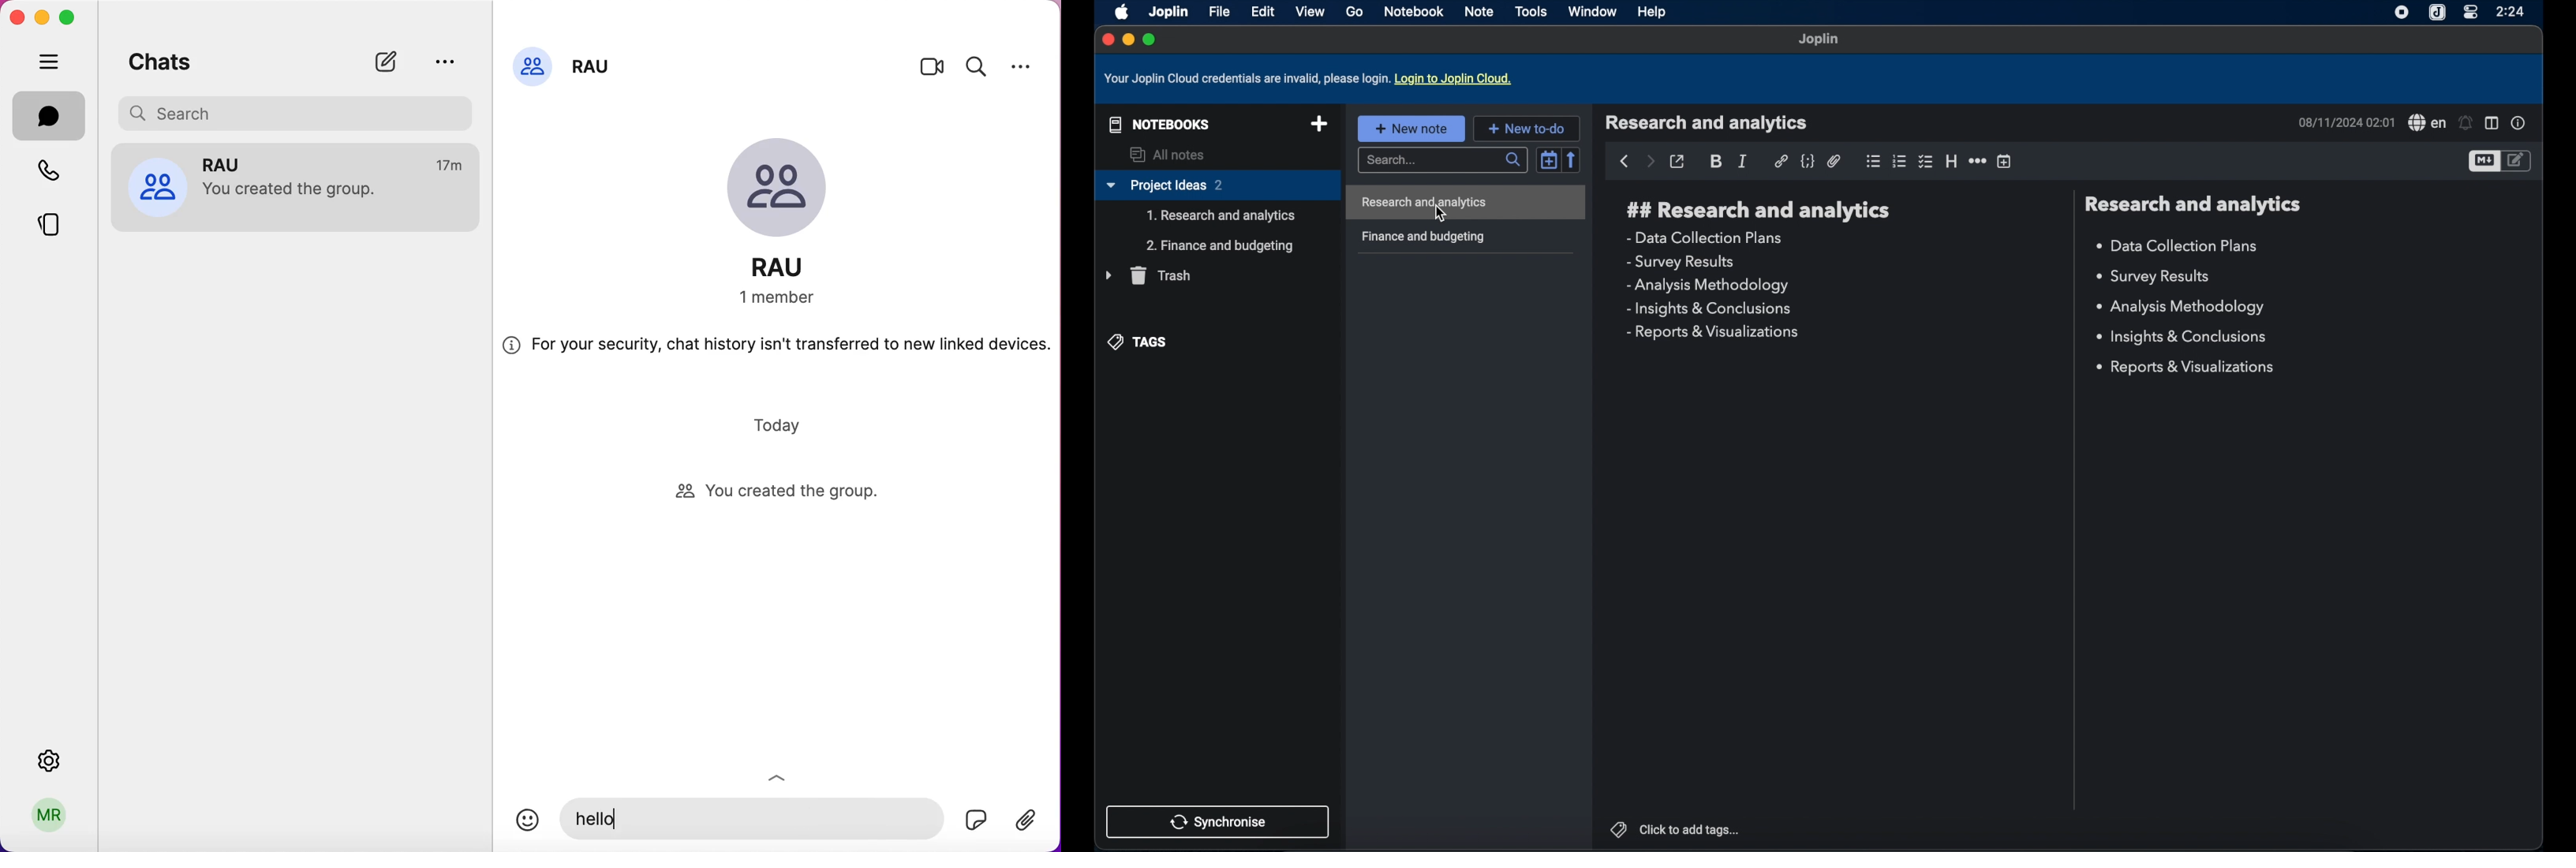 The width and height of the screenshot is (2576, 868). I want to click on joplin icon, so click(2438, 13).